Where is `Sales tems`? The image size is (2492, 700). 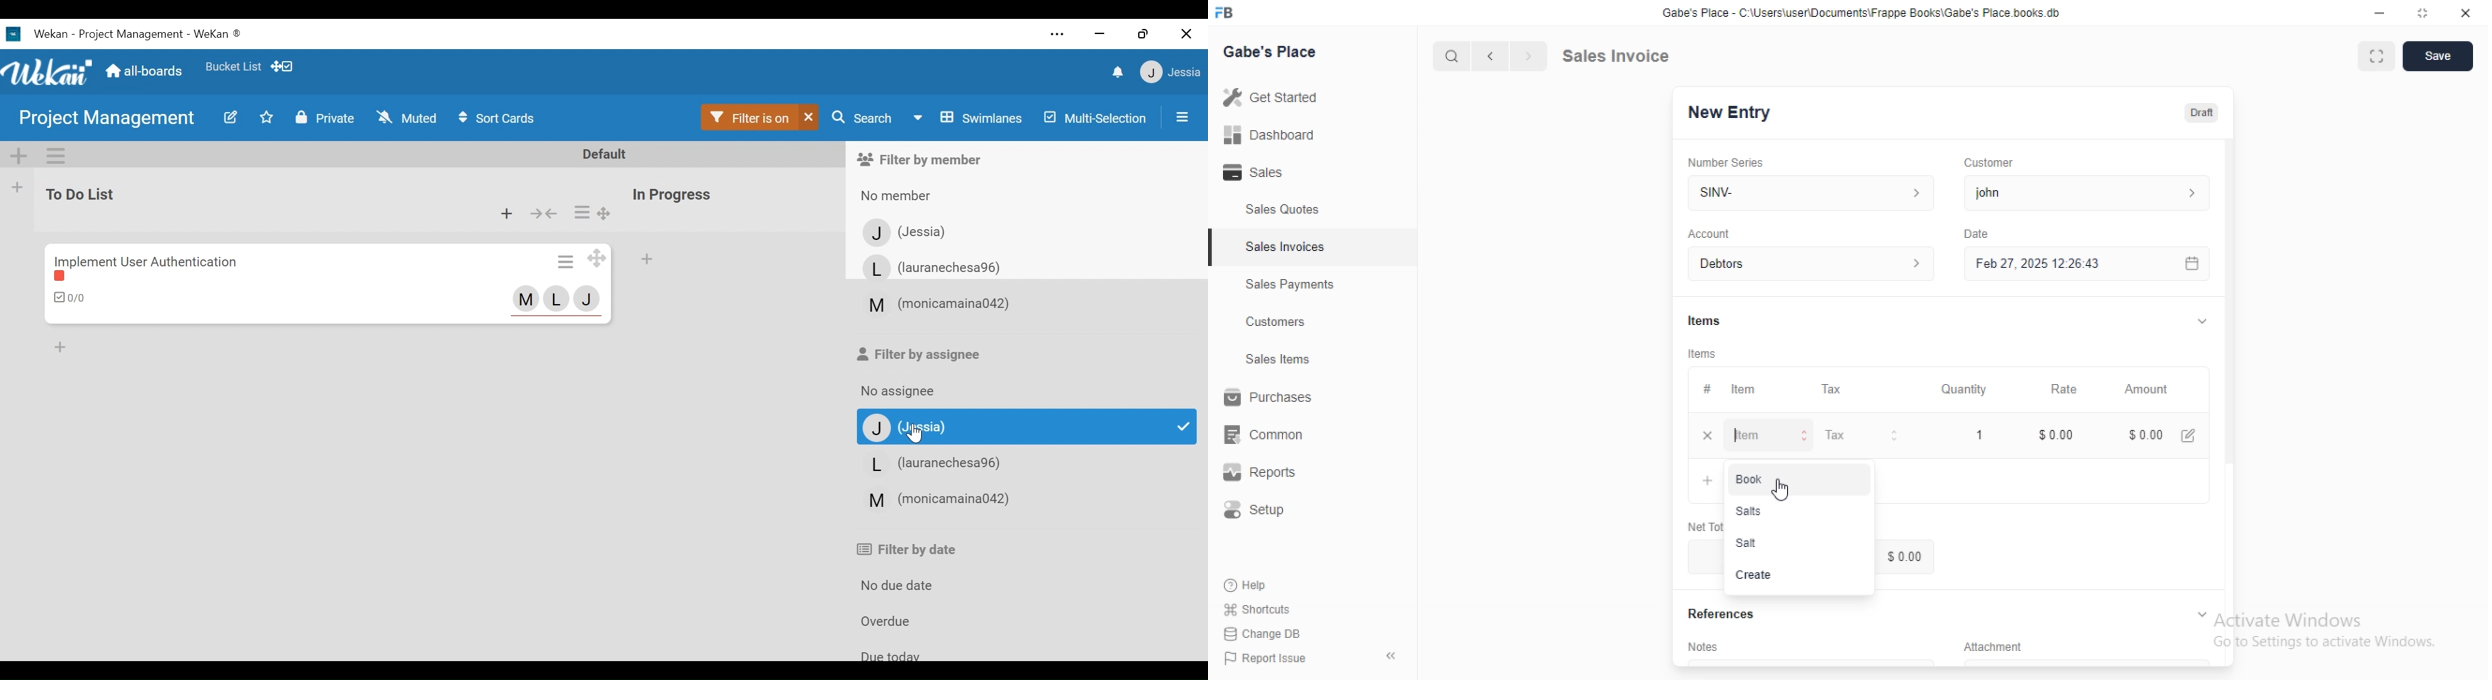 Sales tems is located at coordinates (1279, 359).